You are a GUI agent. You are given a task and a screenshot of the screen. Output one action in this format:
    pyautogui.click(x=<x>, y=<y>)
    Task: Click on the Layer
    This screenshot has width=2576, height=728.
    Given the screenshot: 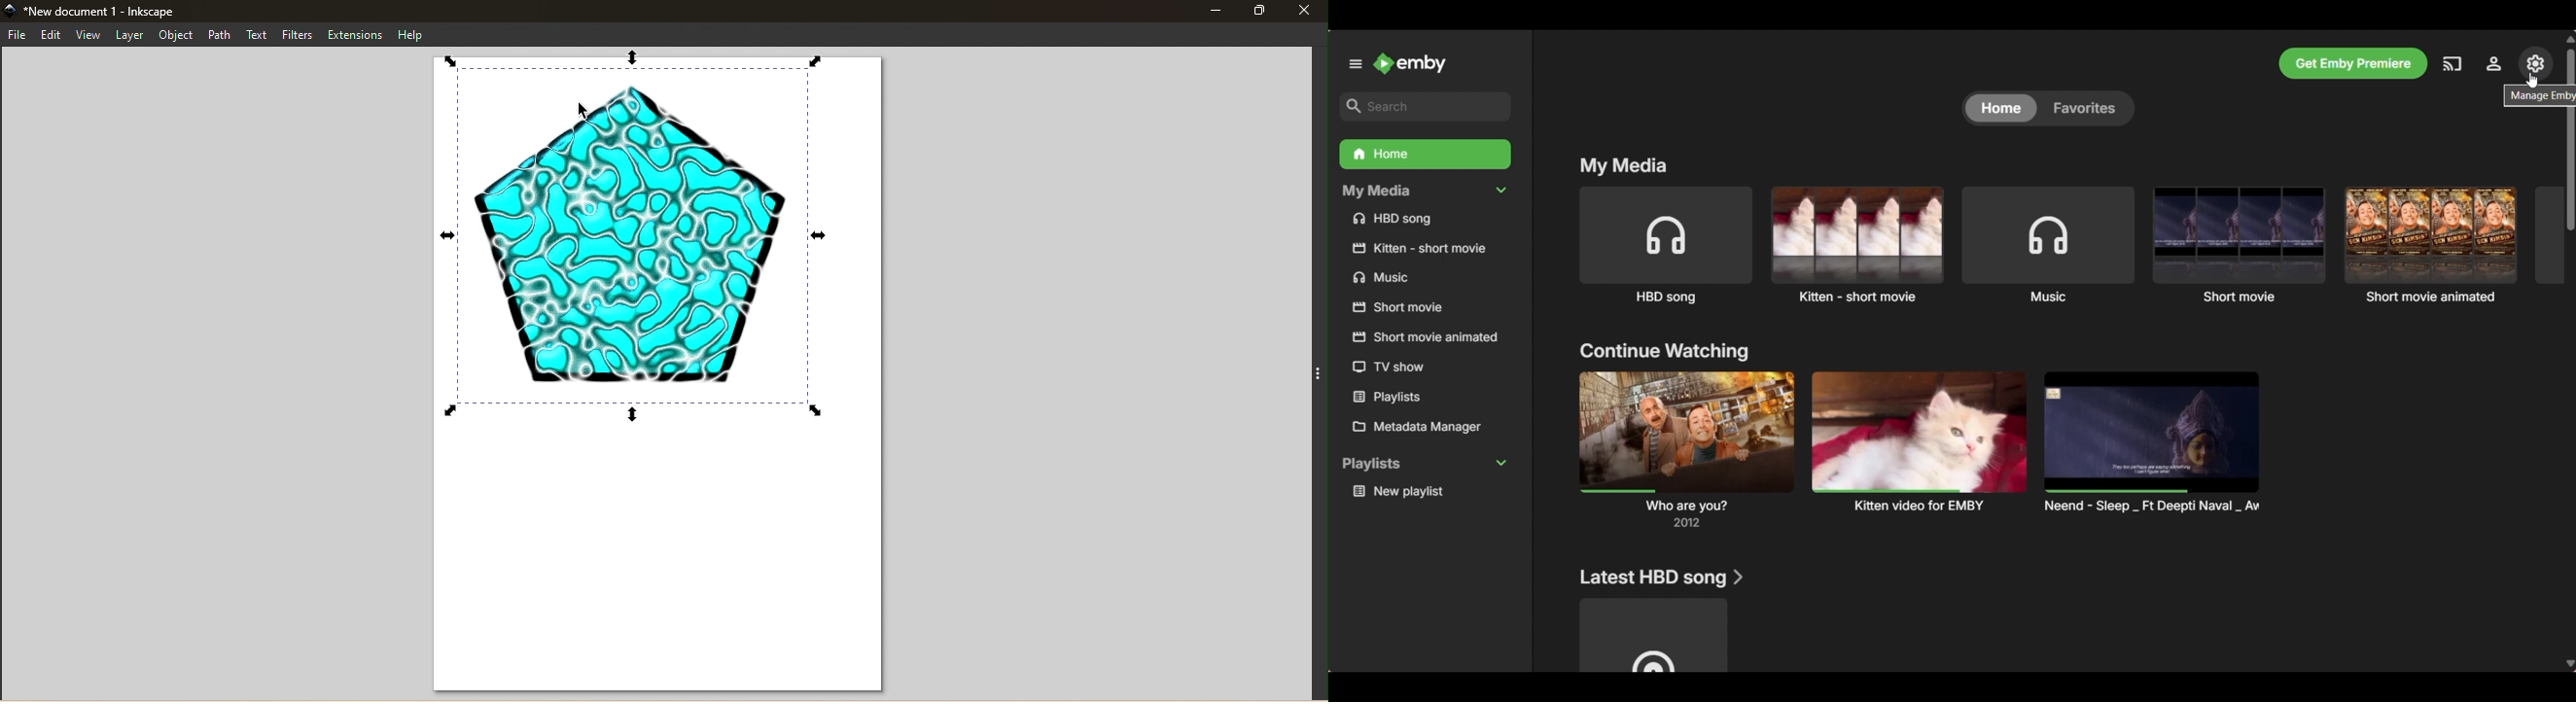 What is the action you would take?
    pyautogui.click(x=129, y=35)
    